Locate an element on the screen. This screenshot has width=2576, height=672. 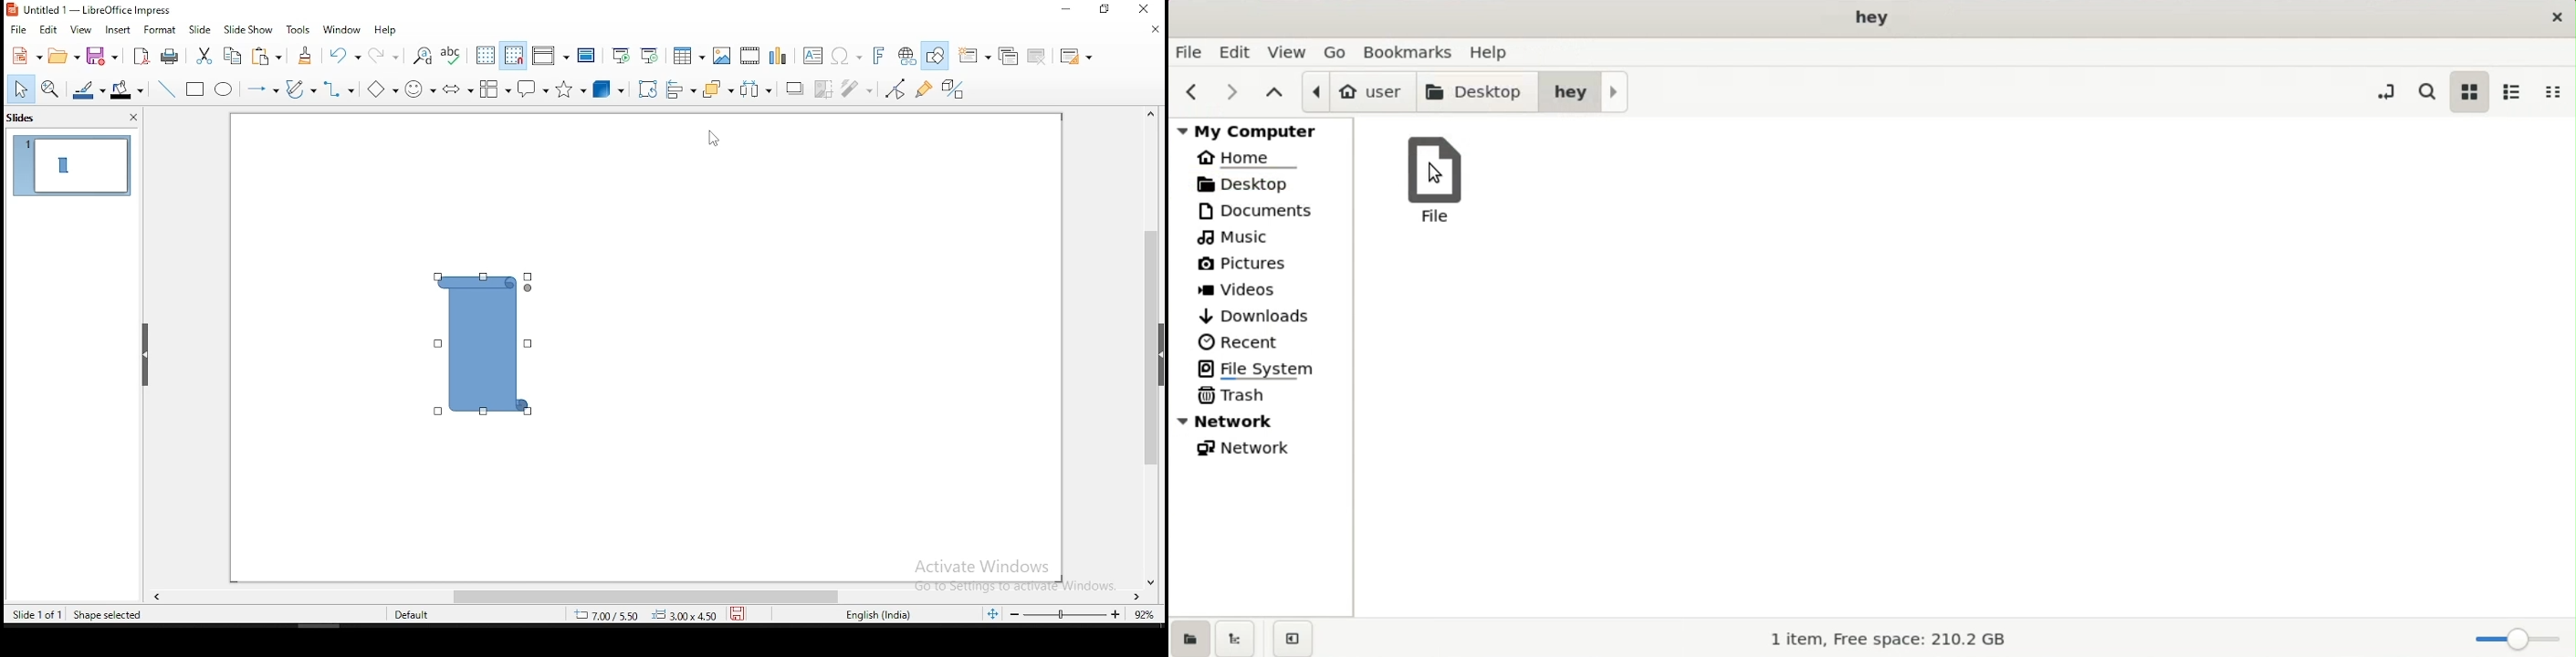
ellipse is located at coordinates (225, 90).